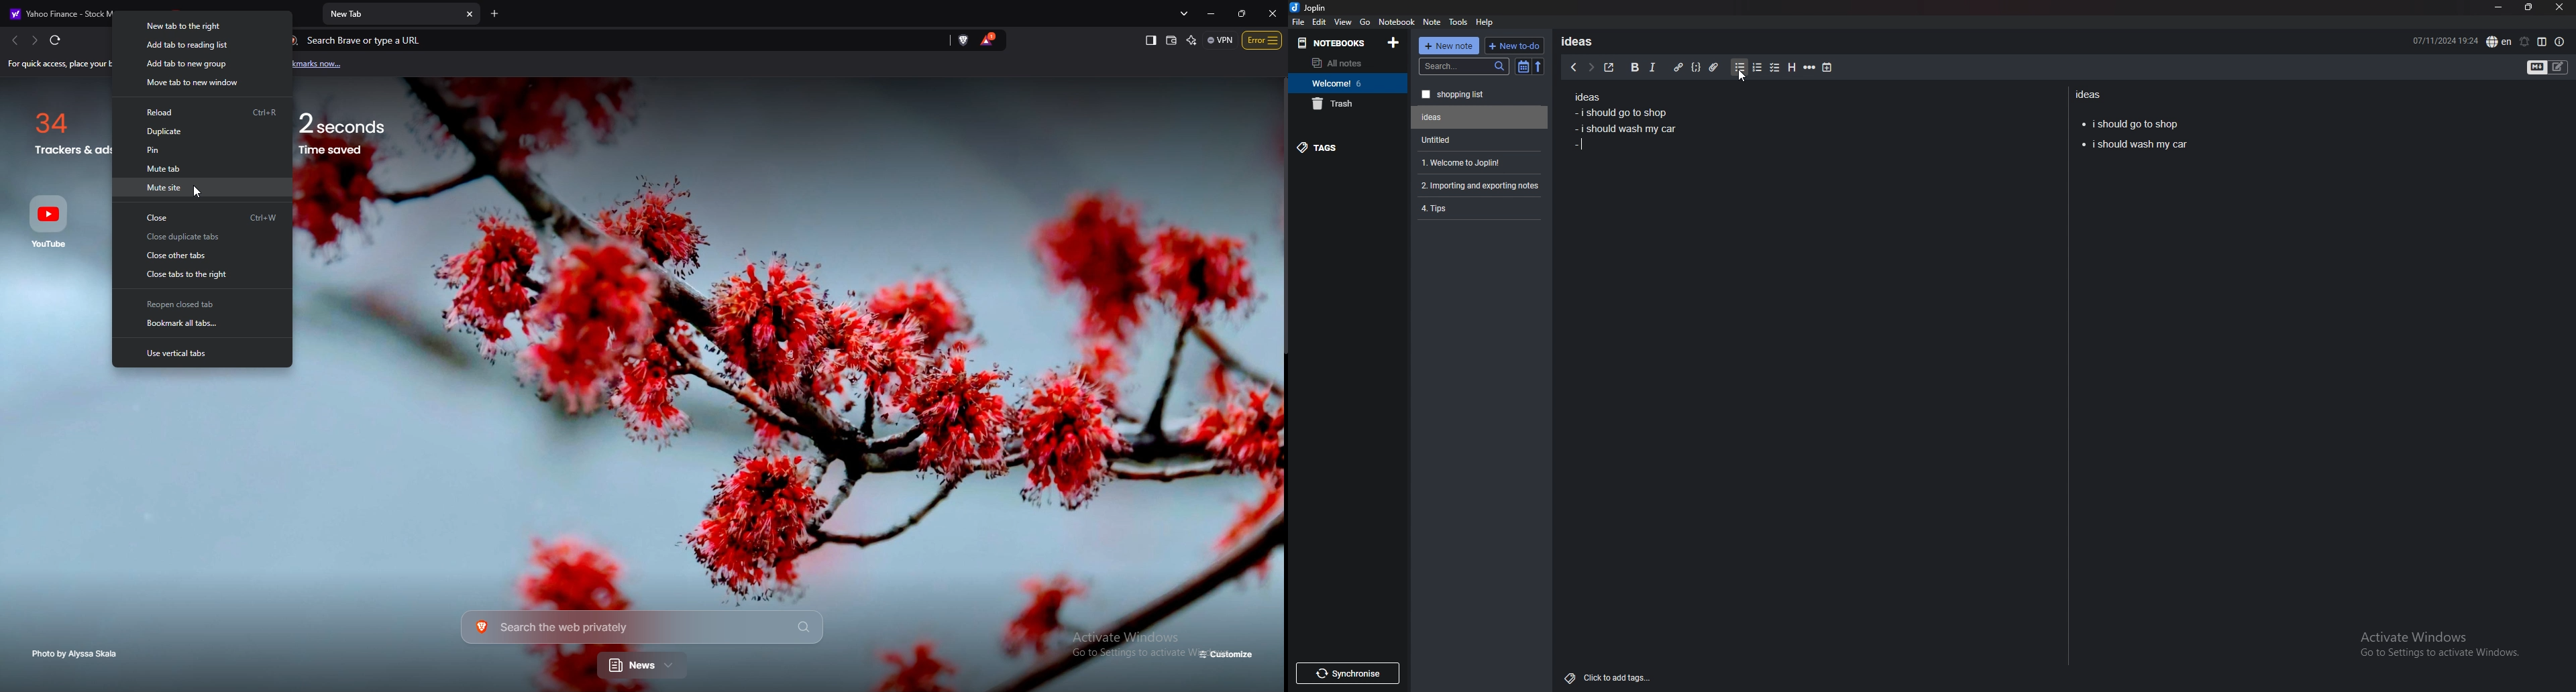 This screenshot has height=700, width=2576. I want to click on checkbox, so click(1775, 68).